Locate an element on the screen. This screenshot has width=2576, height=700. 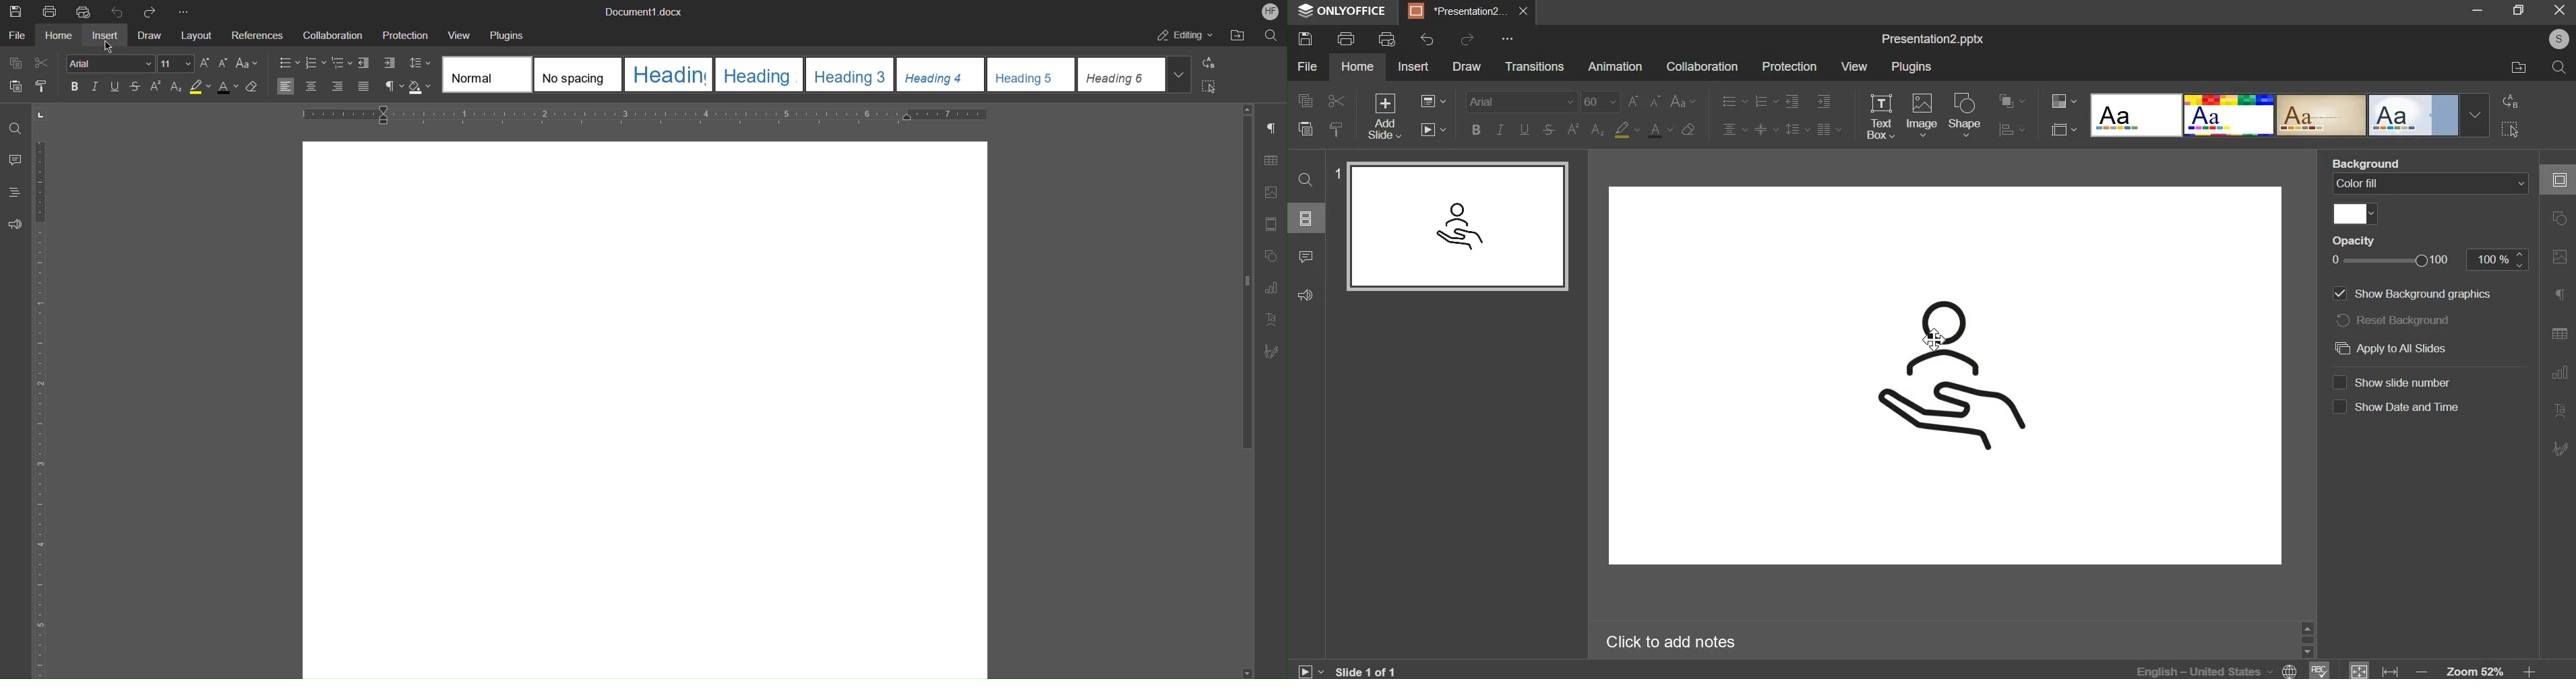
collaboration is located at coordinates (1700, 68).